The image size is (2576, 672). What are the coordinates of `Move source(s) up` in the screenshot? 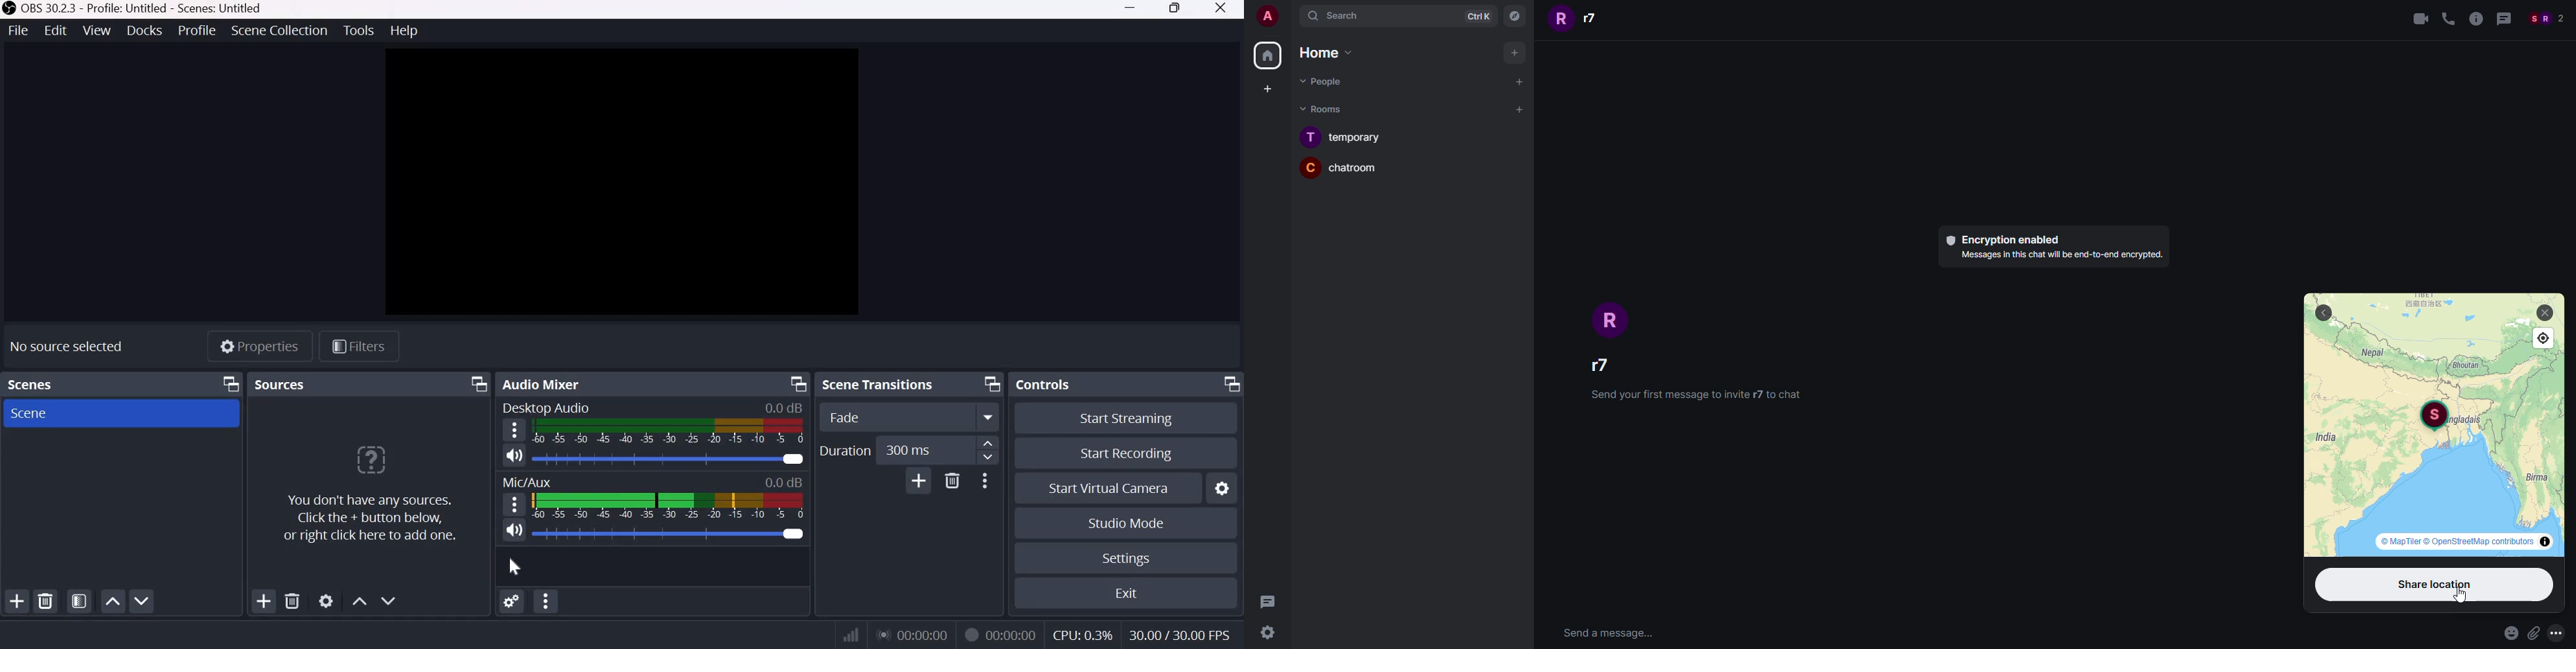 It's located at (360, 600).